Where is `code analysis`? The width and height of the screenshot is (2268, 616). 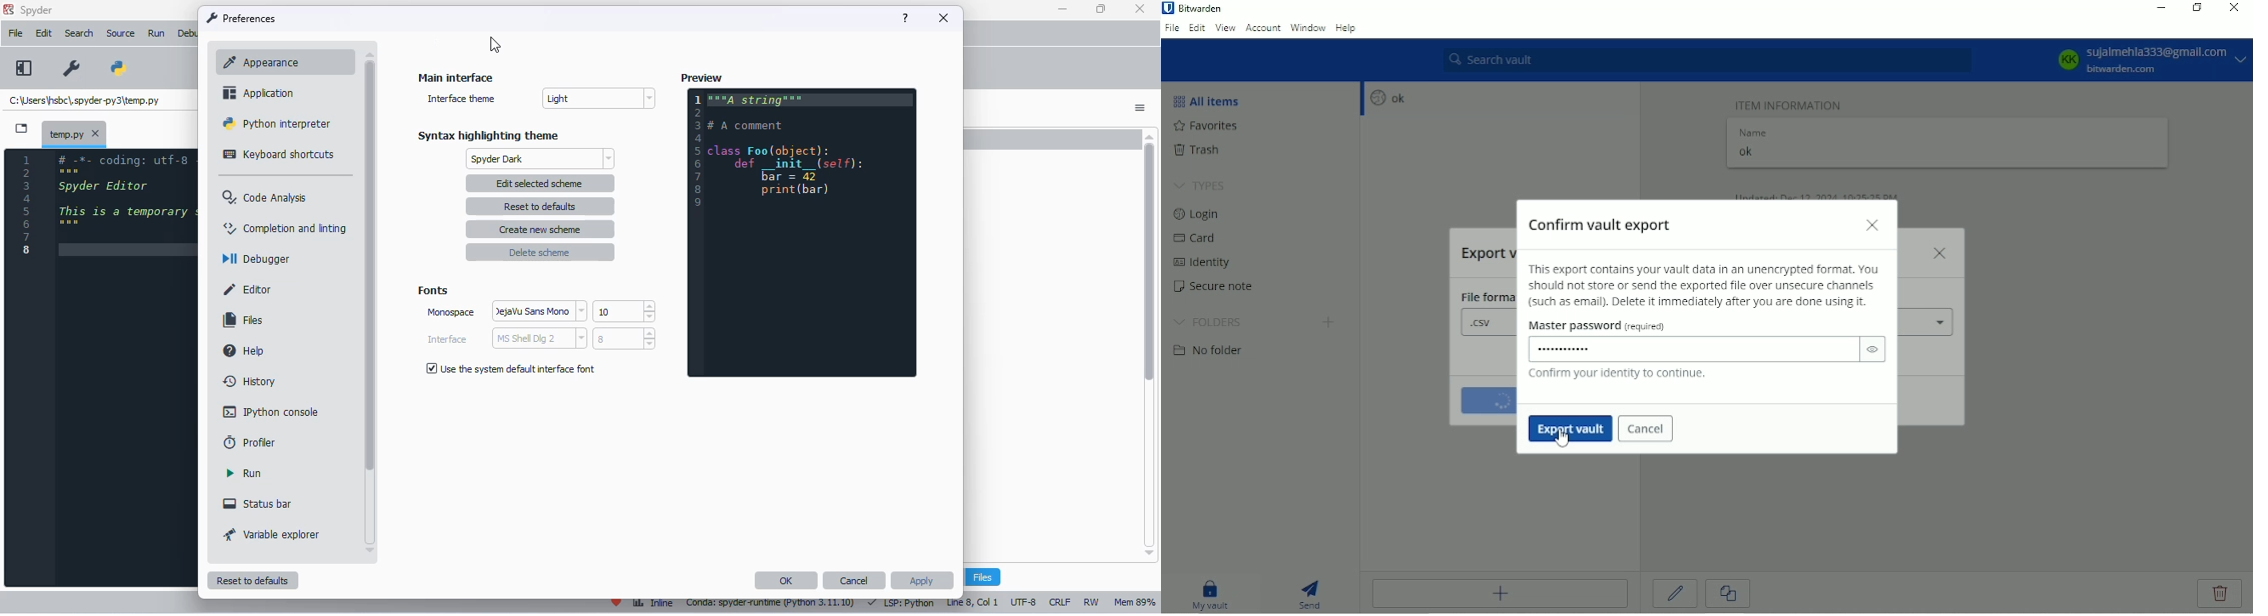 code analysis is located at coordinates (266, 196).